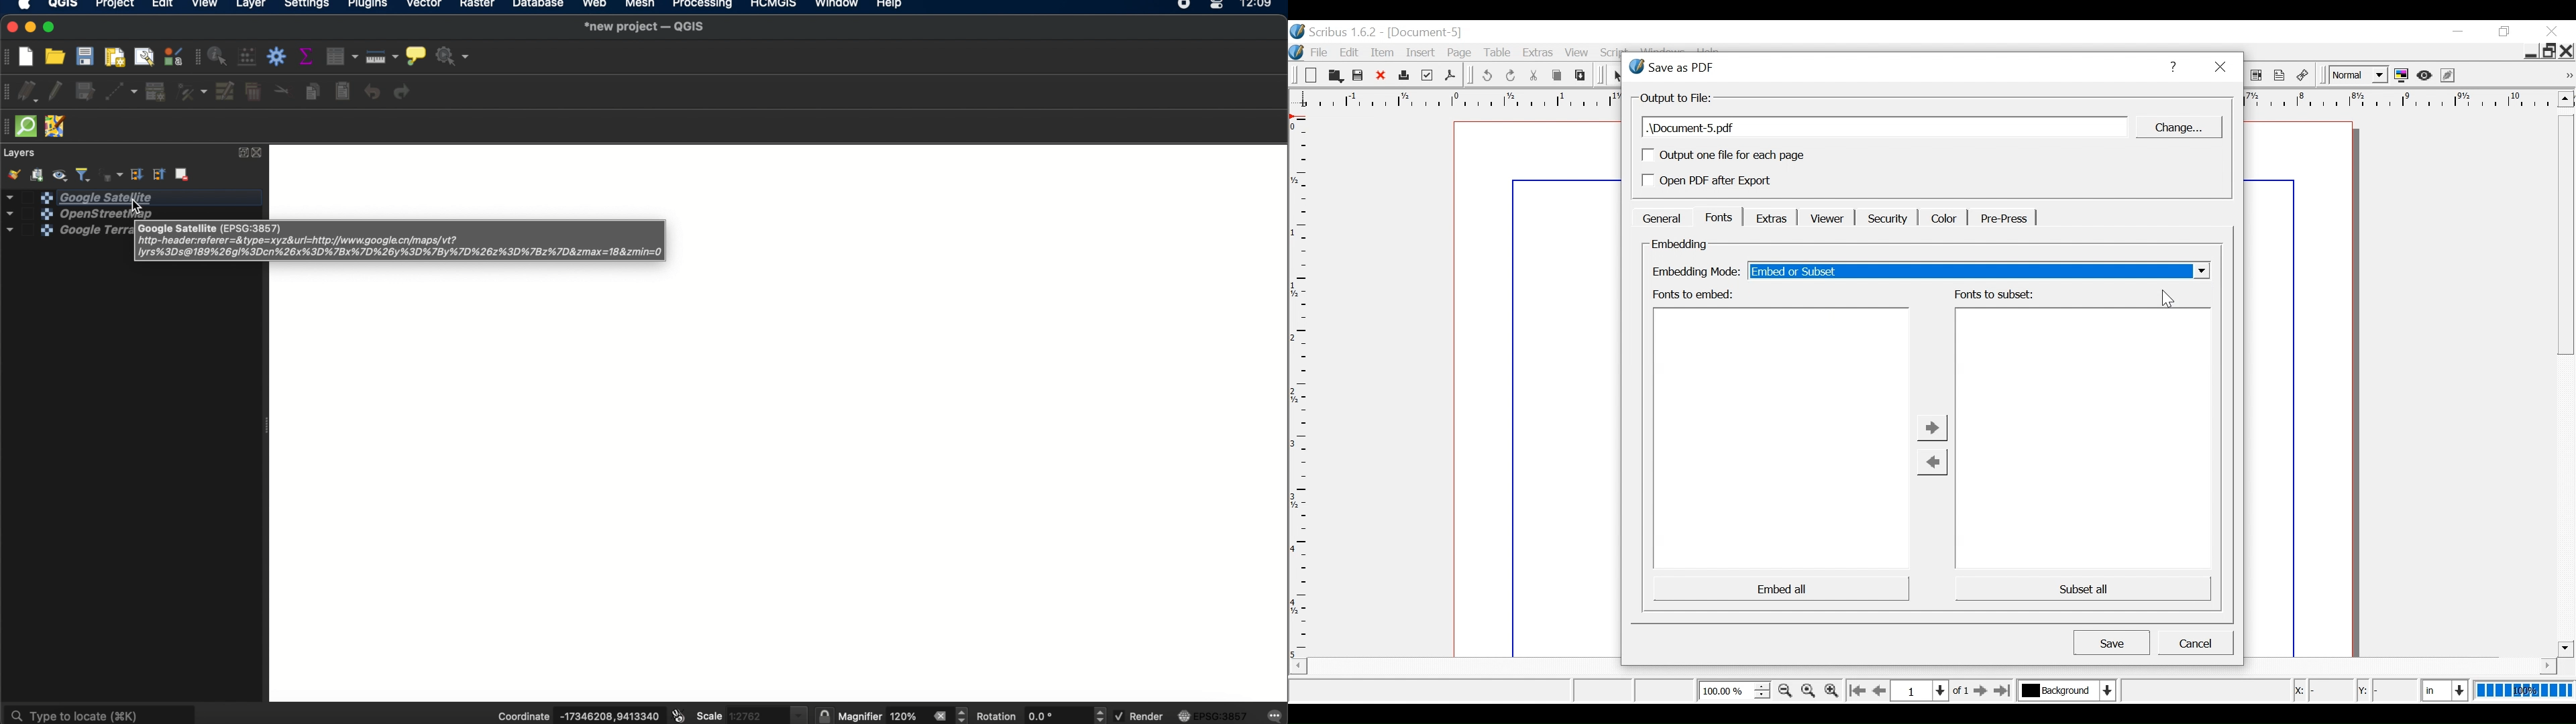 The height and width of the screenshot is (728, 2576). I want to click on Close, so click(2567, 51).